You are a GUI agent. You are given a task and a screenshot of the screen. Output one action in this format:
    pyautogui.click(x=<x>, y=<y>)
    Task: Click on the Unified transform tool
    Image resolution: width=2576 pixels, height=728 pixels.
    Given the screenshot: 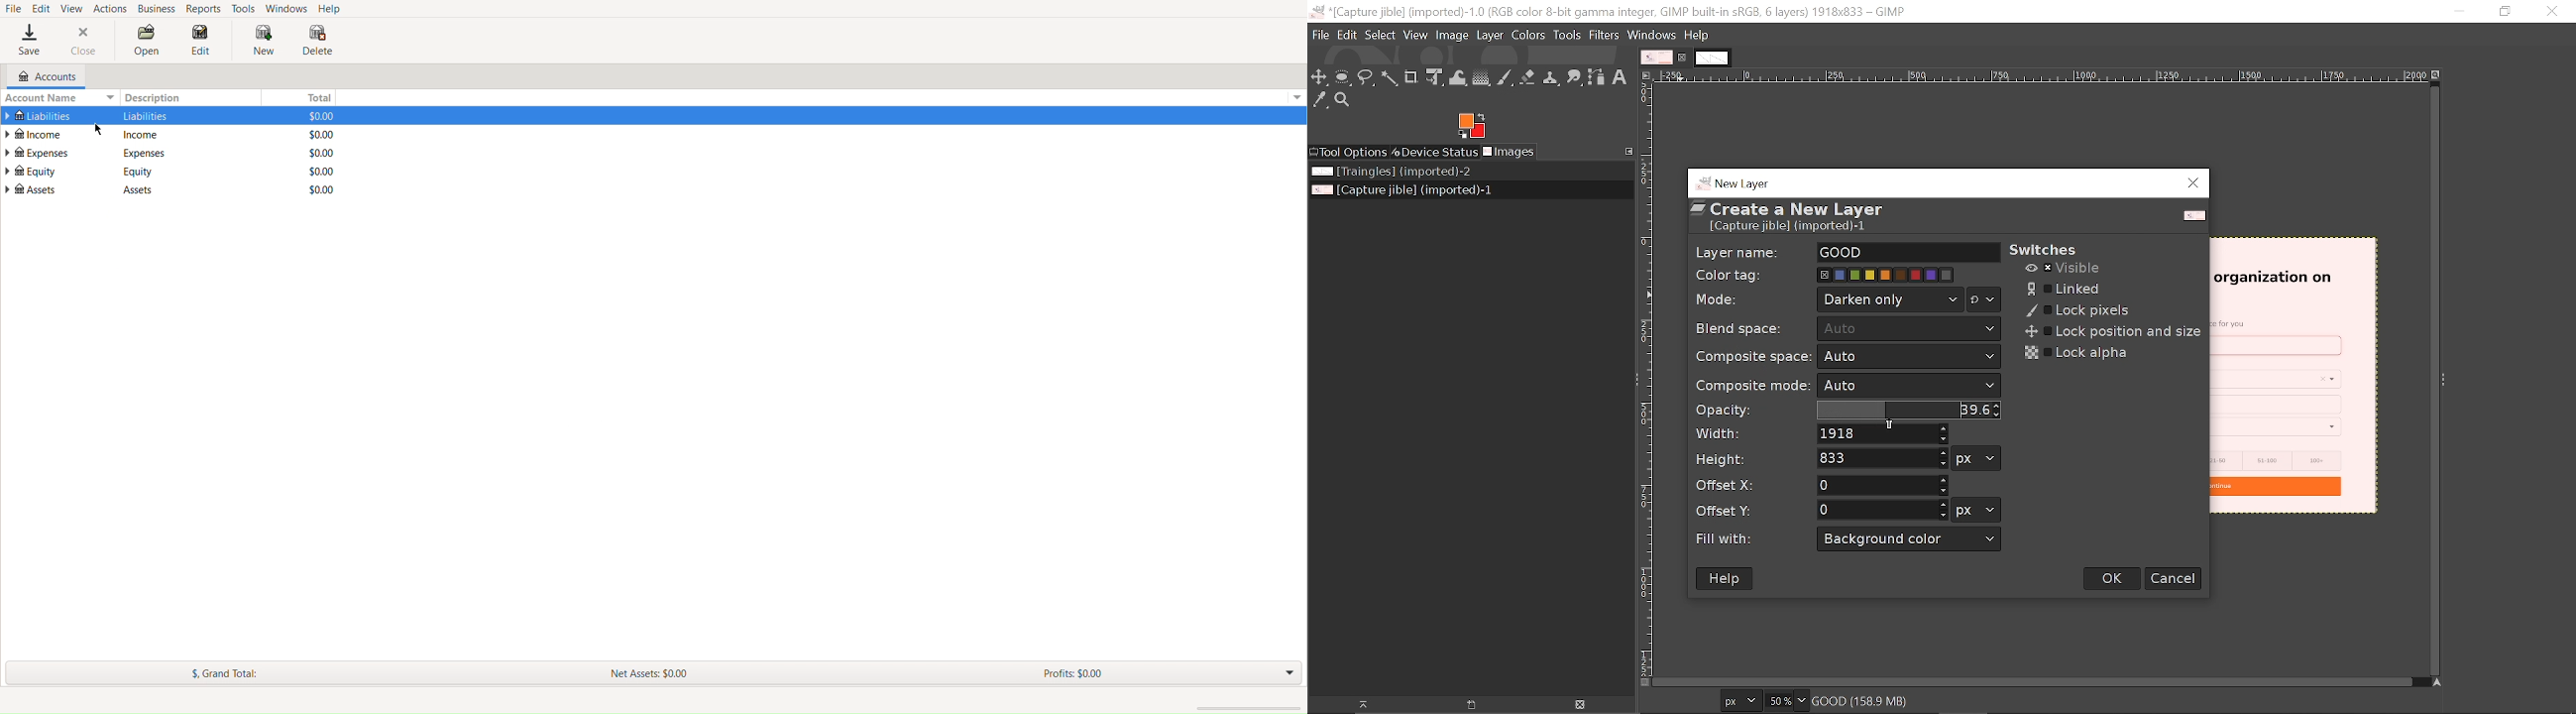 What is the action you would take?
    pyautogui.click(x=1434, y=77)
    